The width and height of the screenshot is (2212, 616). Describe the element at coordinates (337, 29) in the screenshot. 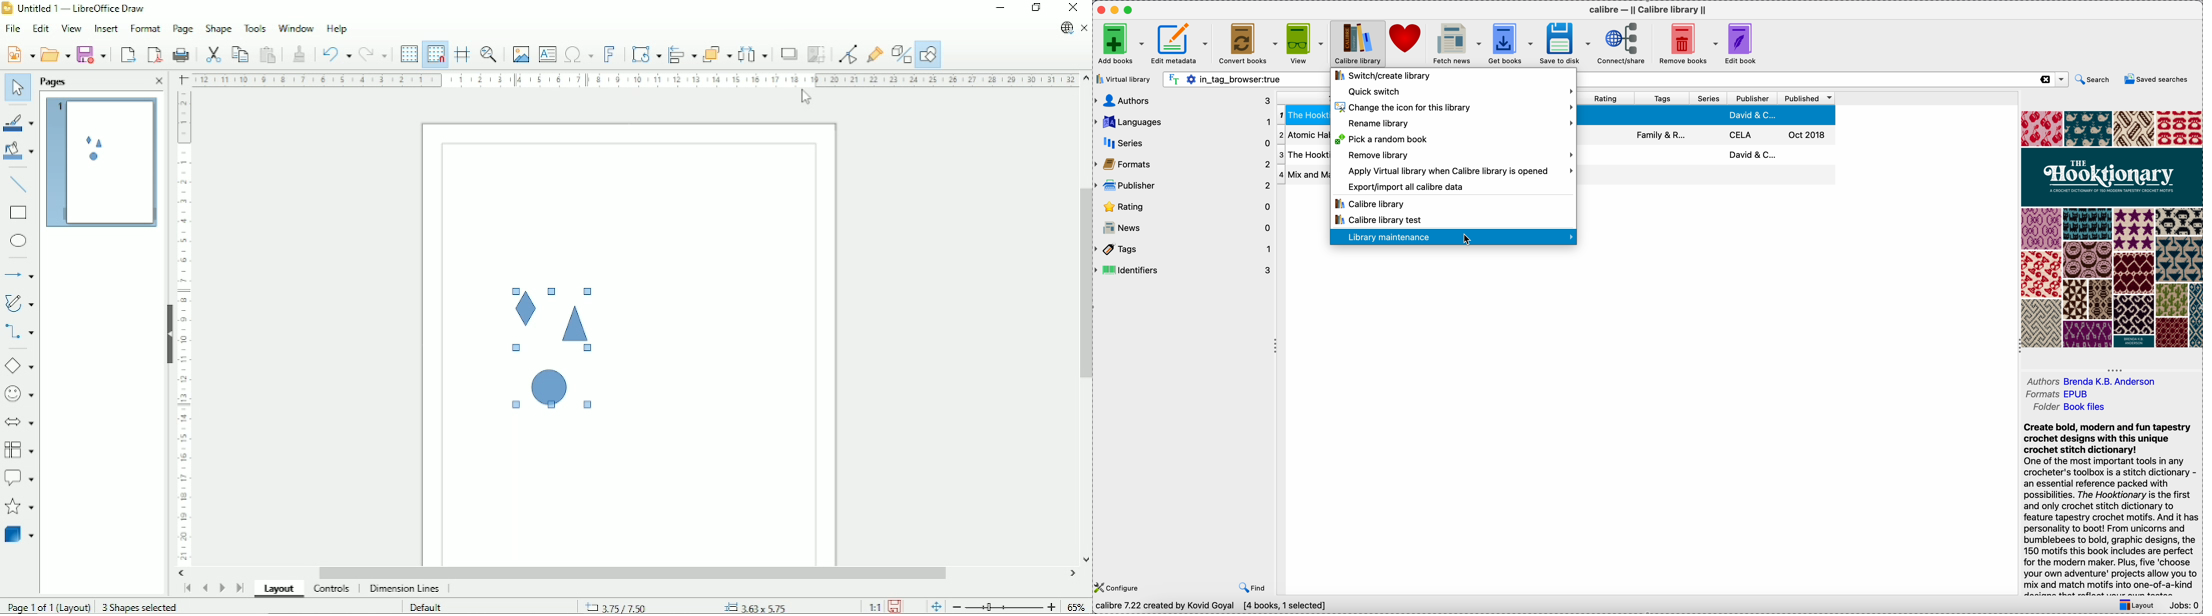

I see `Help` at that location.